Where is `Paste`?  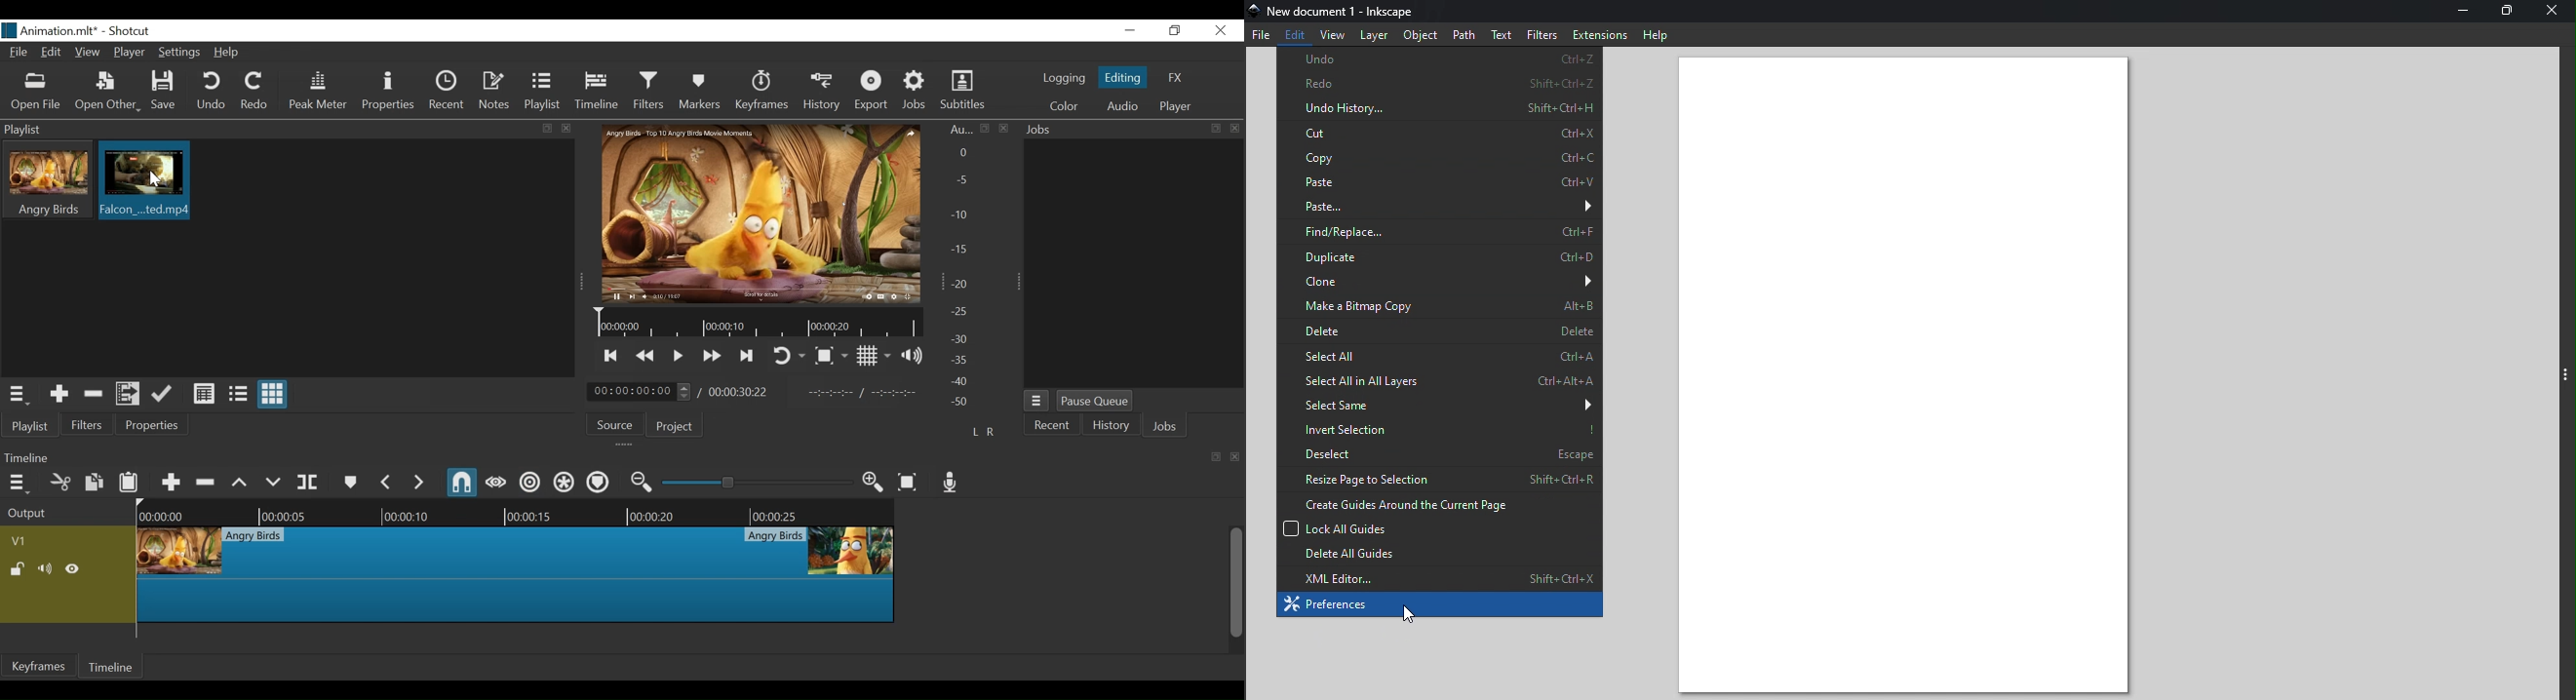 Paste is located at coordinates (1438, 180).